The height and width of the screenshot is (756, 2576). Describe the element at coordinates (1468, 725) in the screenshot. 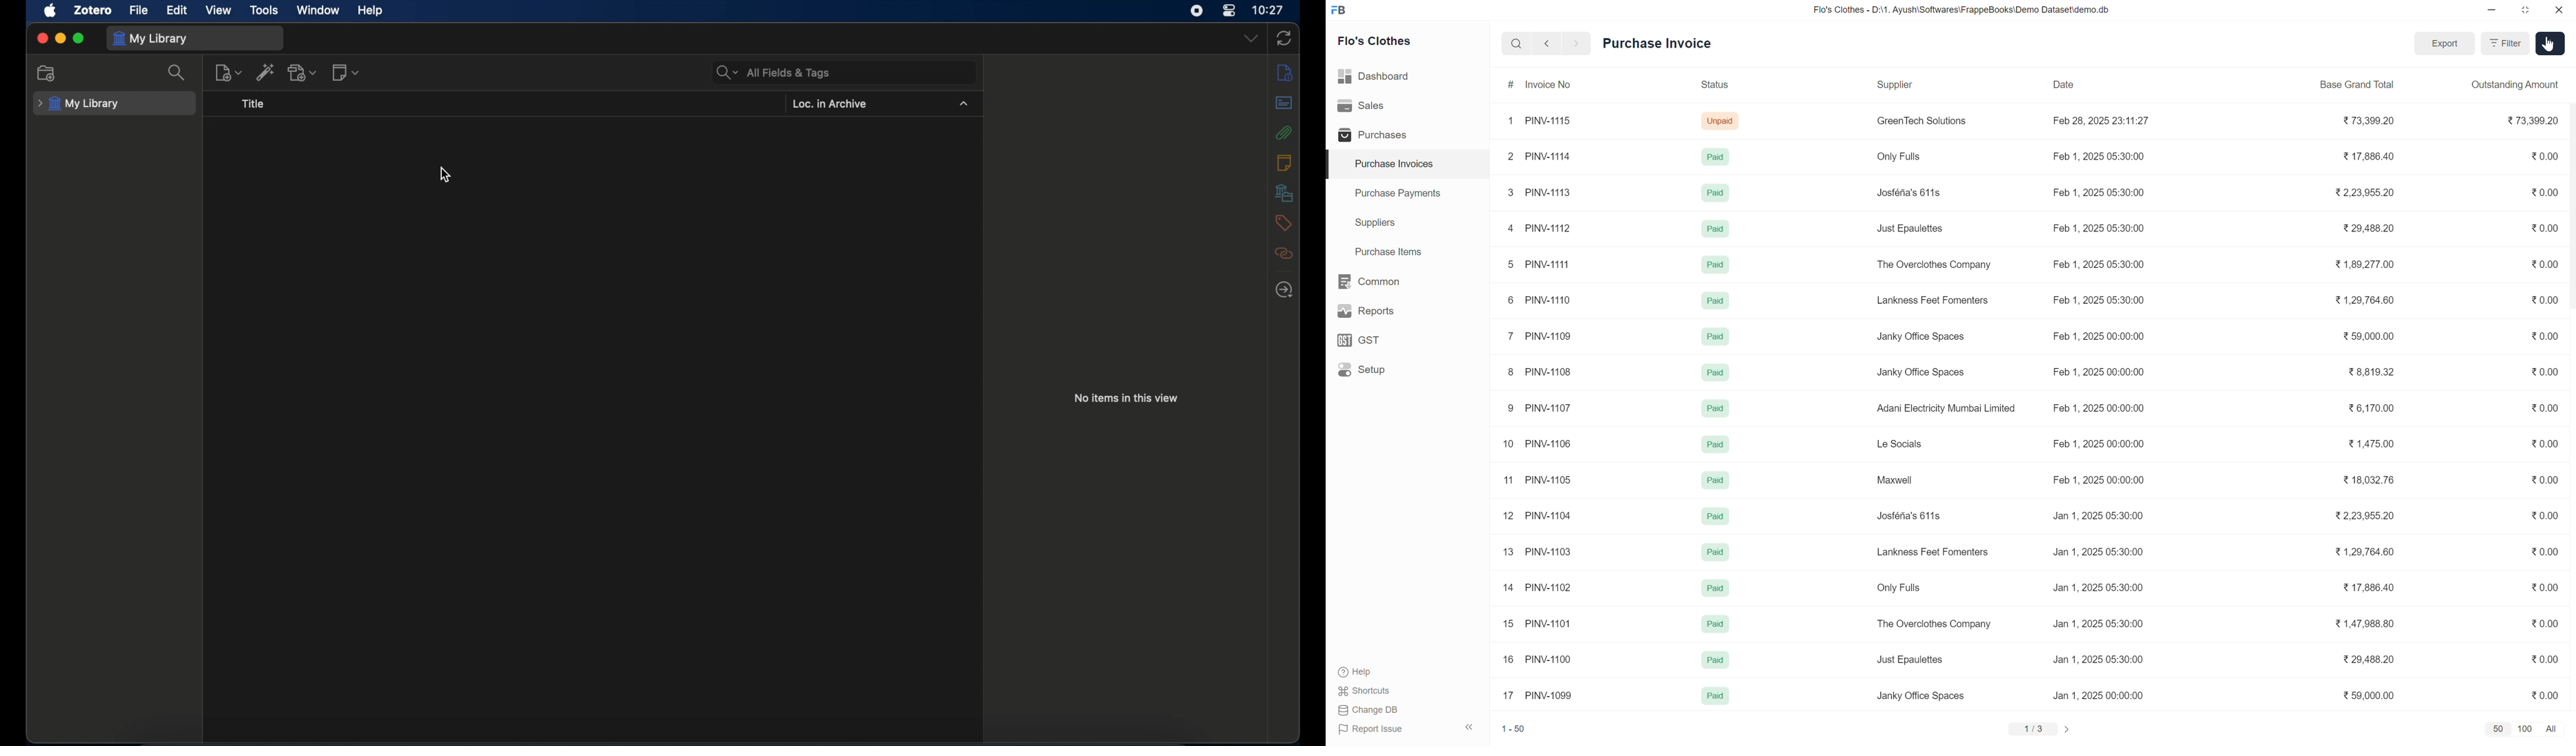

I see `hide` at that location.